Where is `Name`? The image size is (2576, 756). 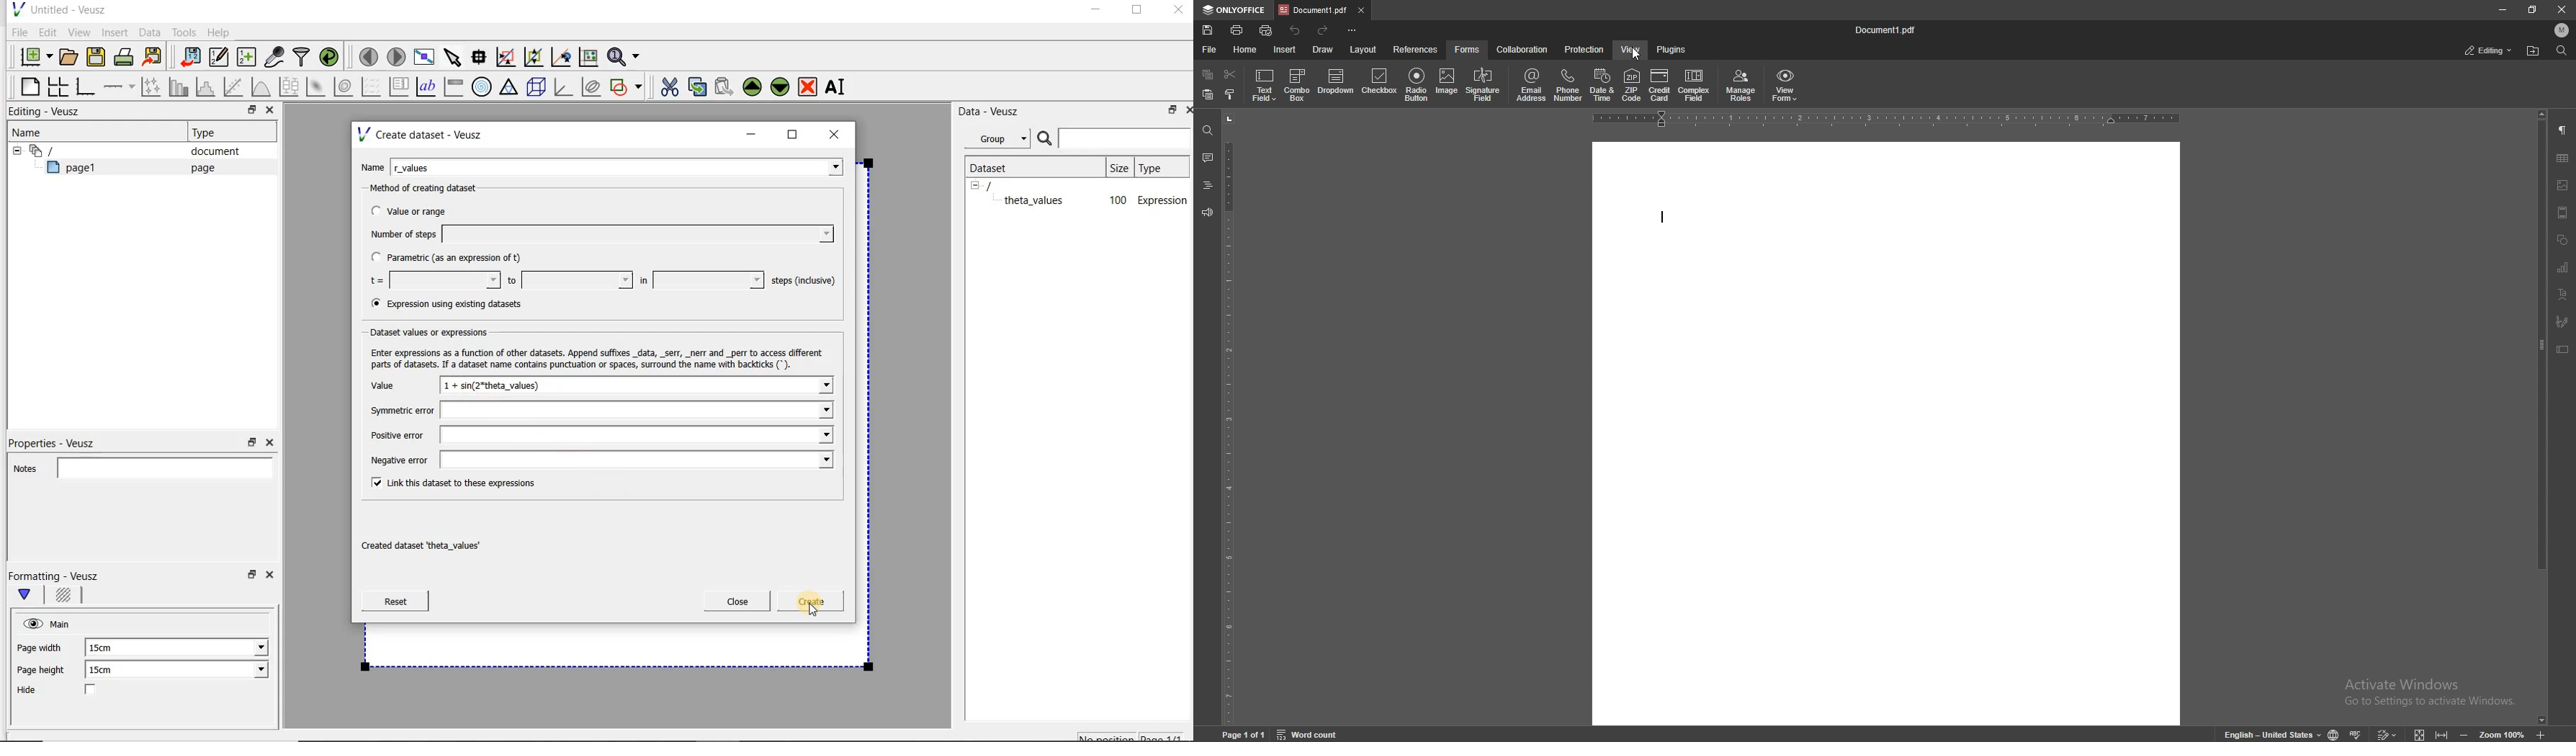
Name is located at coordinates (372, 166).